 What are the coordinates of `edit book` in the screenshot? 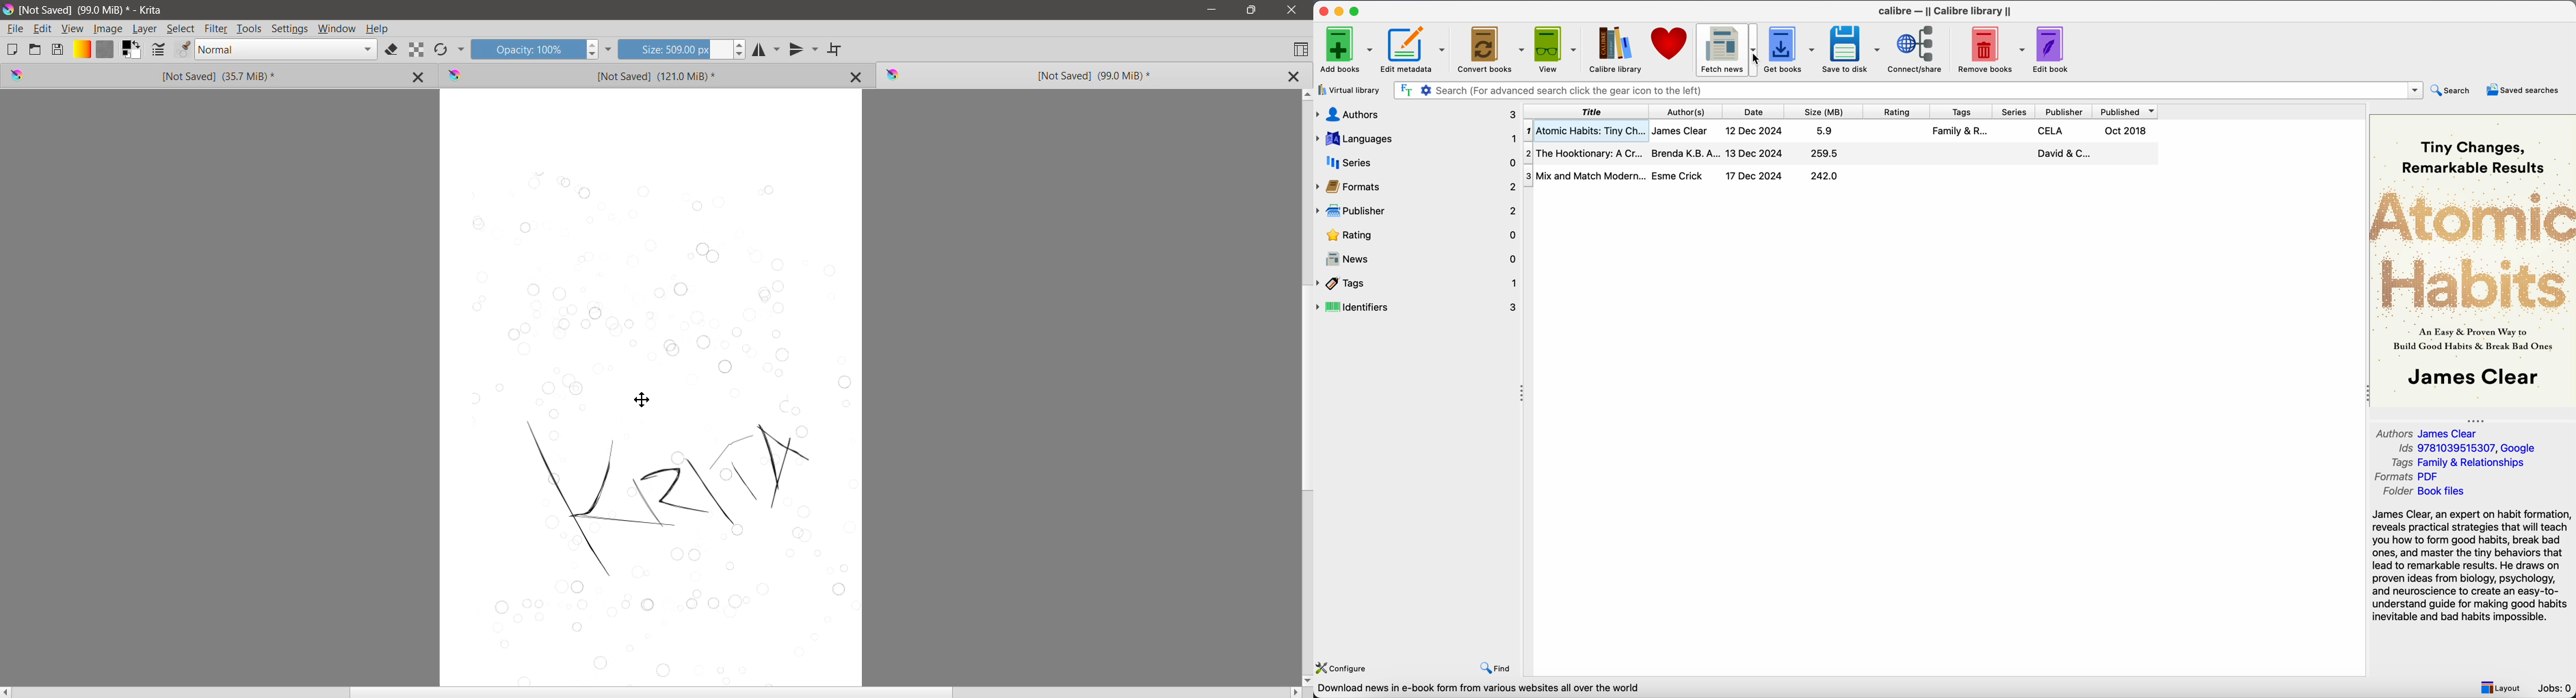 It's located at (2052, 48).